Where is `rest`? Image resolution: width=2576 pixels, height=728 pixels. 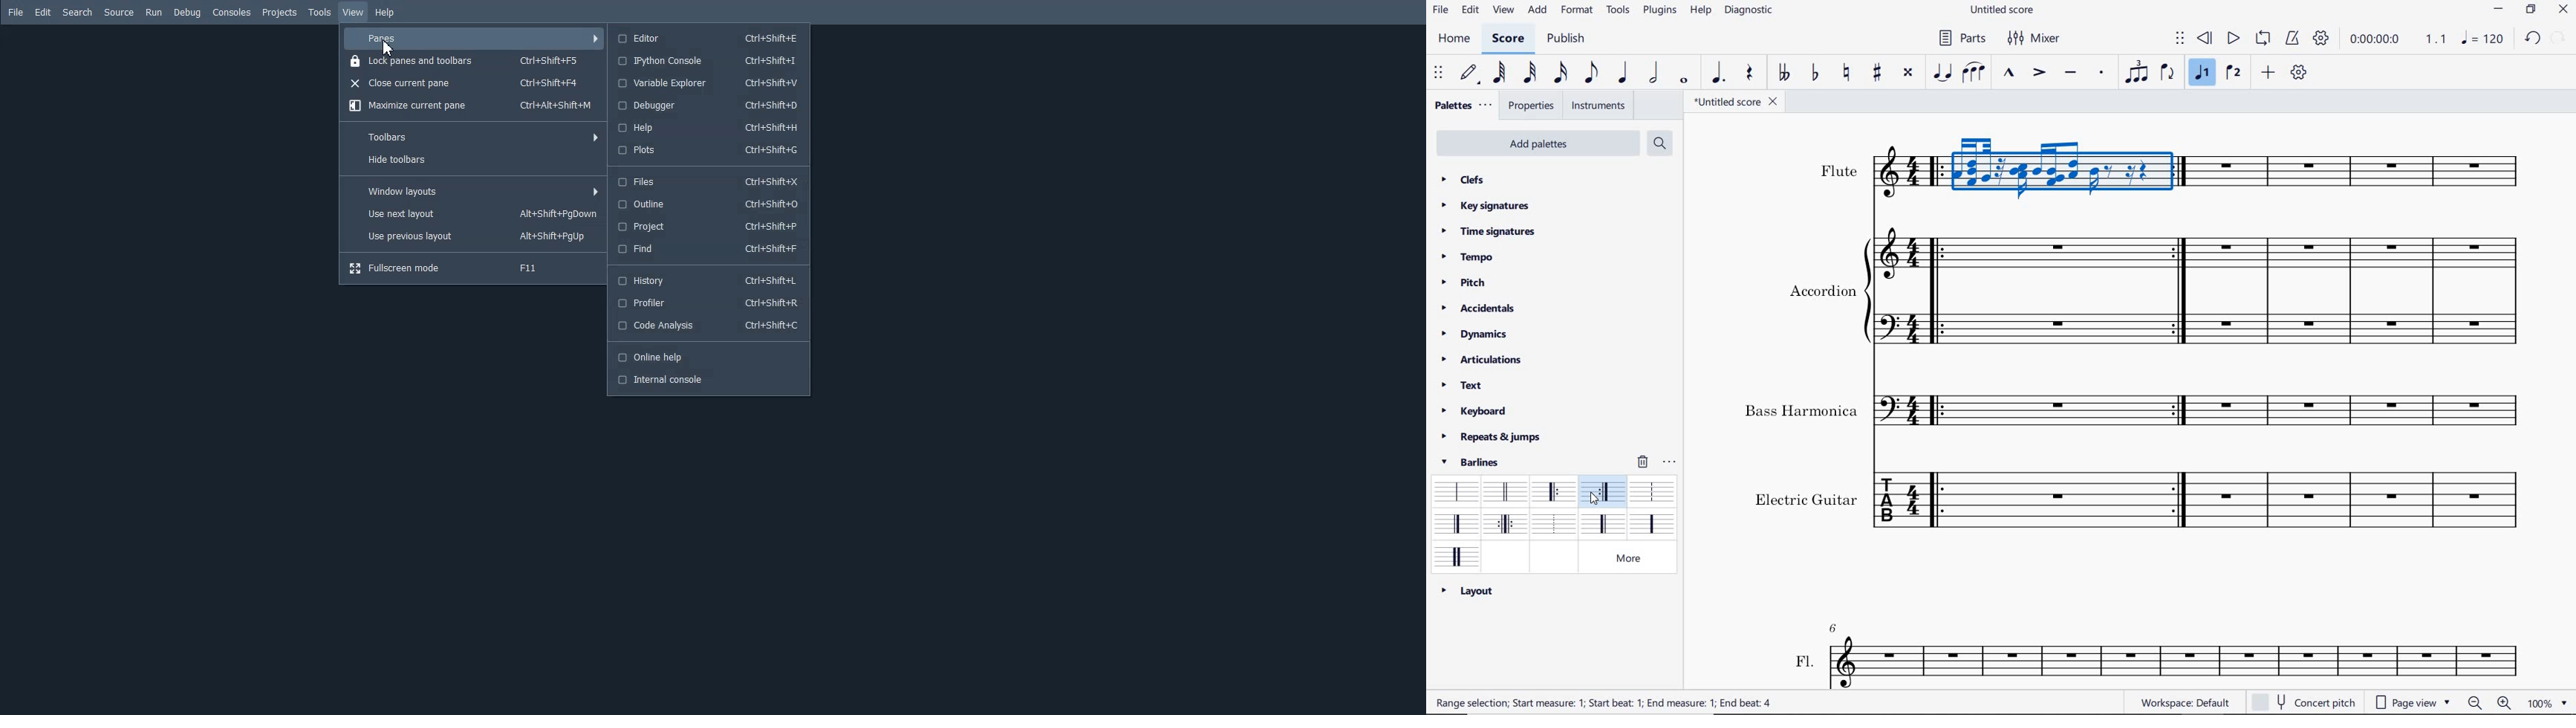
rest is located at coordinates (1748, 73).